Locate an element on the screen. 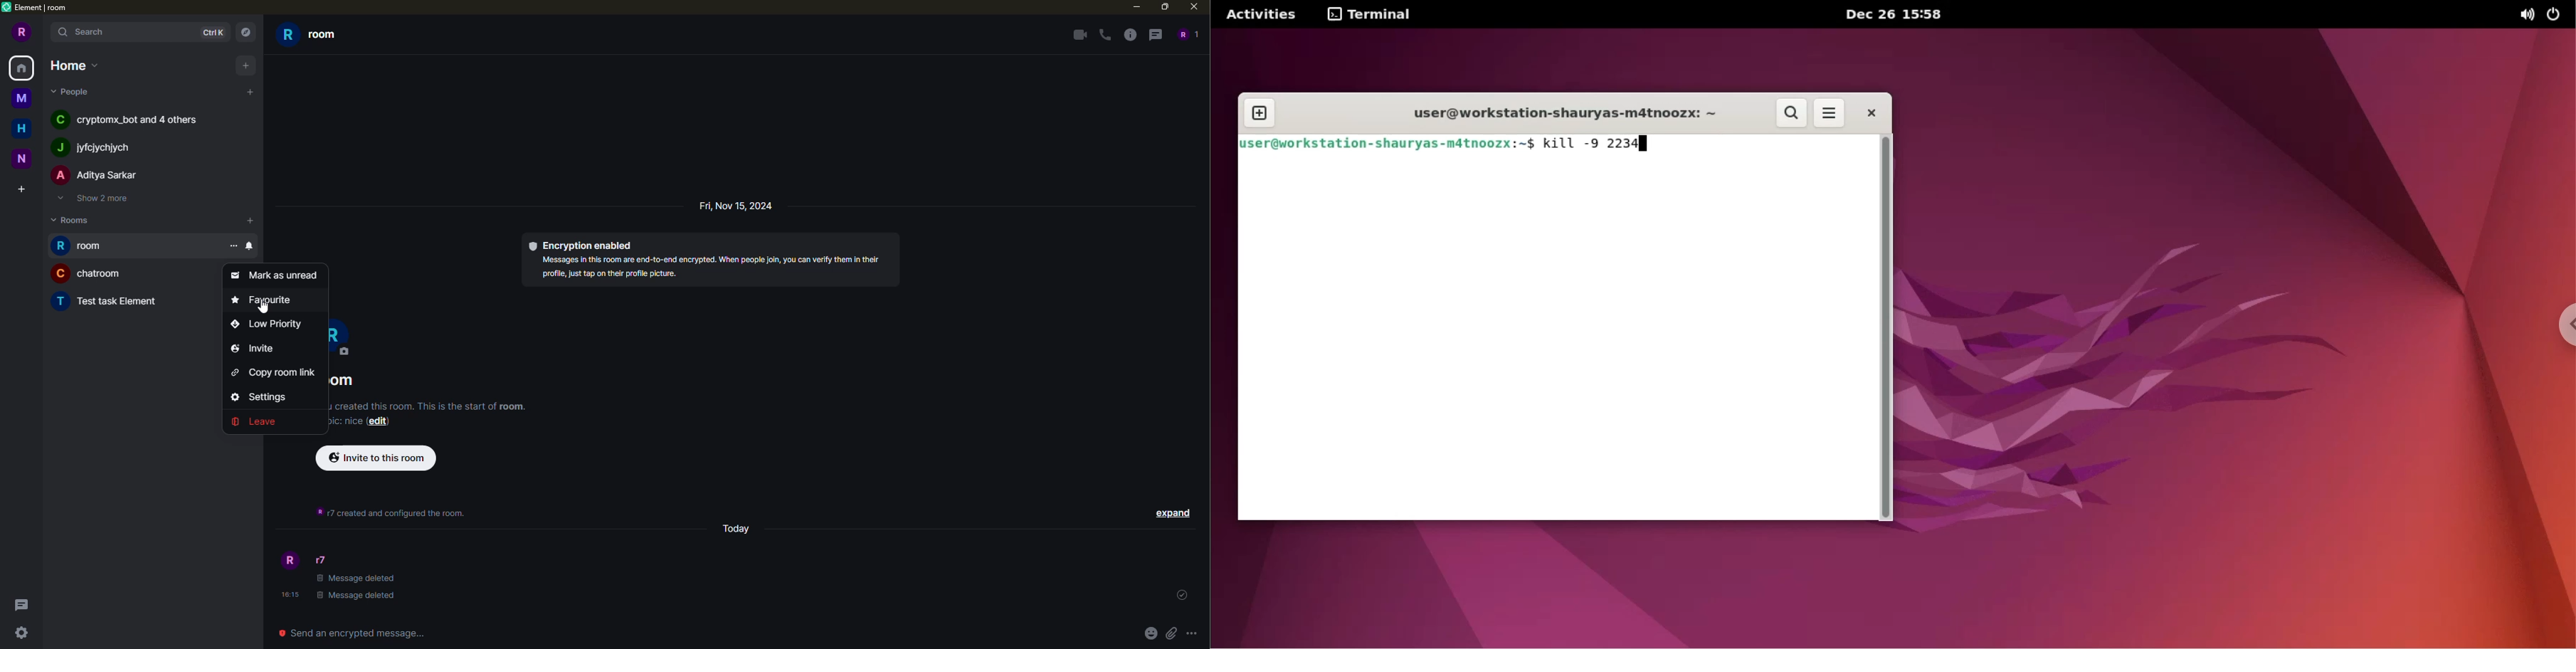 This screenshot has height=672, width=2576. more is located at coordinates (1191, 633).